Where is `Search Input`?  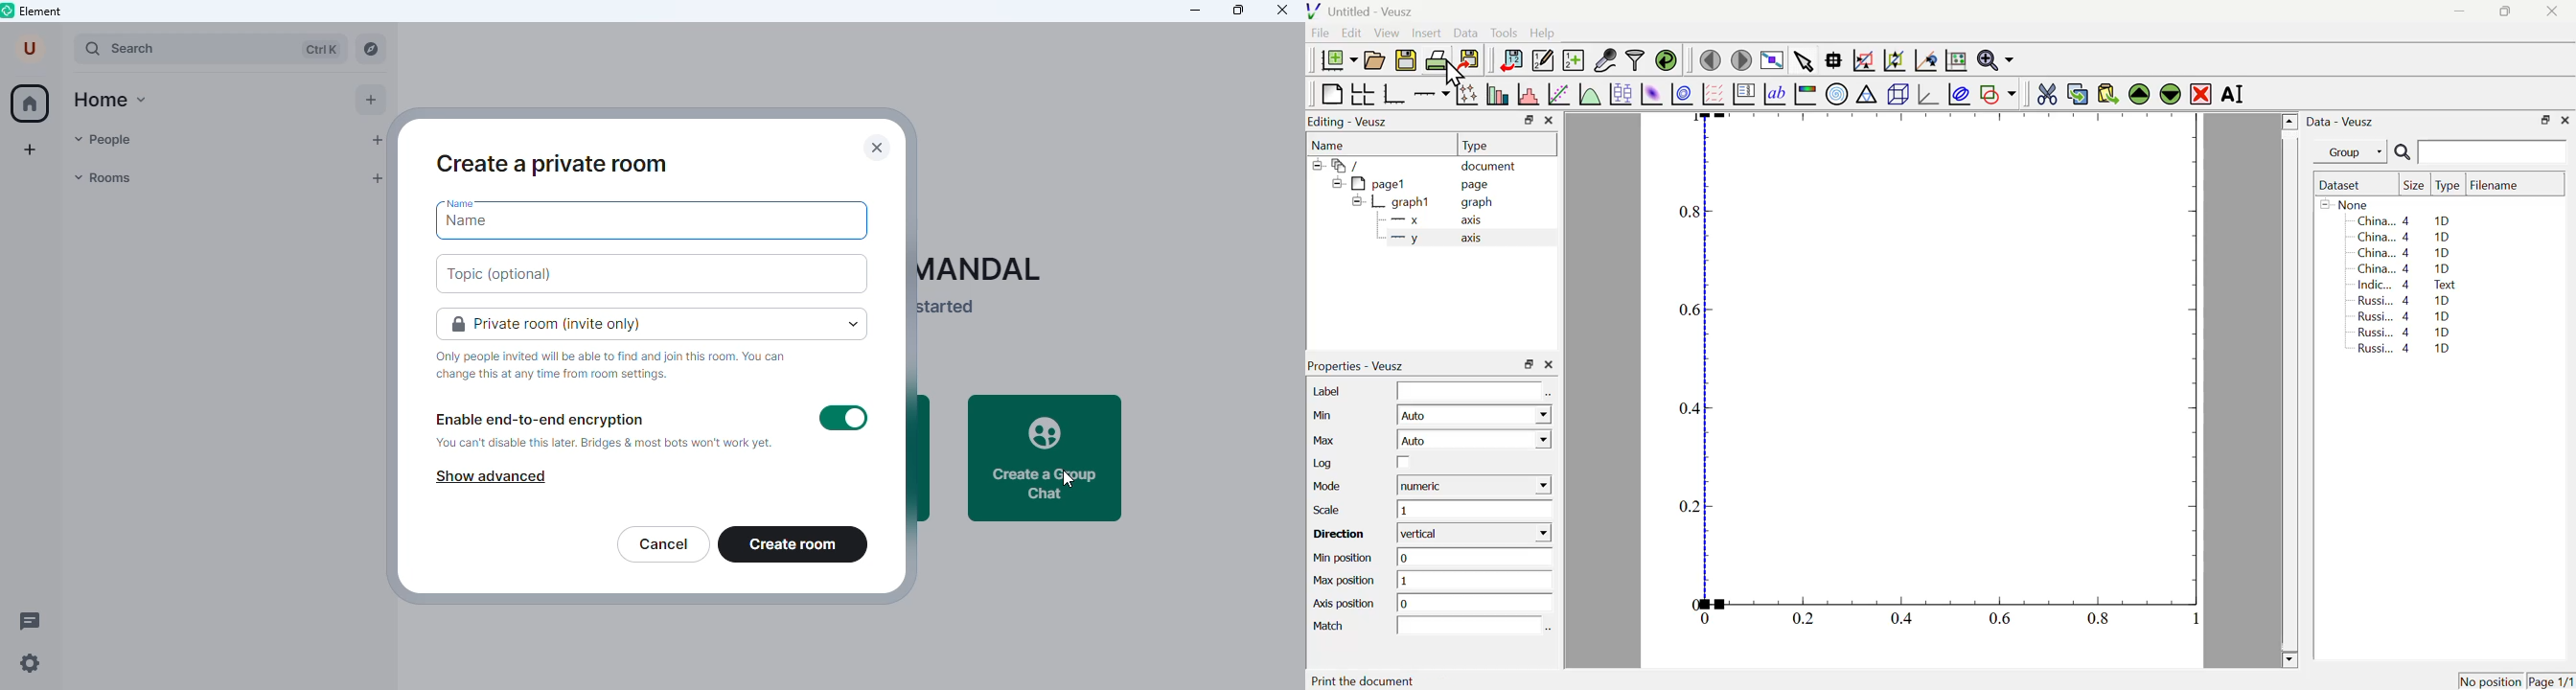
Search Input is located at coordinates (2494, 151).